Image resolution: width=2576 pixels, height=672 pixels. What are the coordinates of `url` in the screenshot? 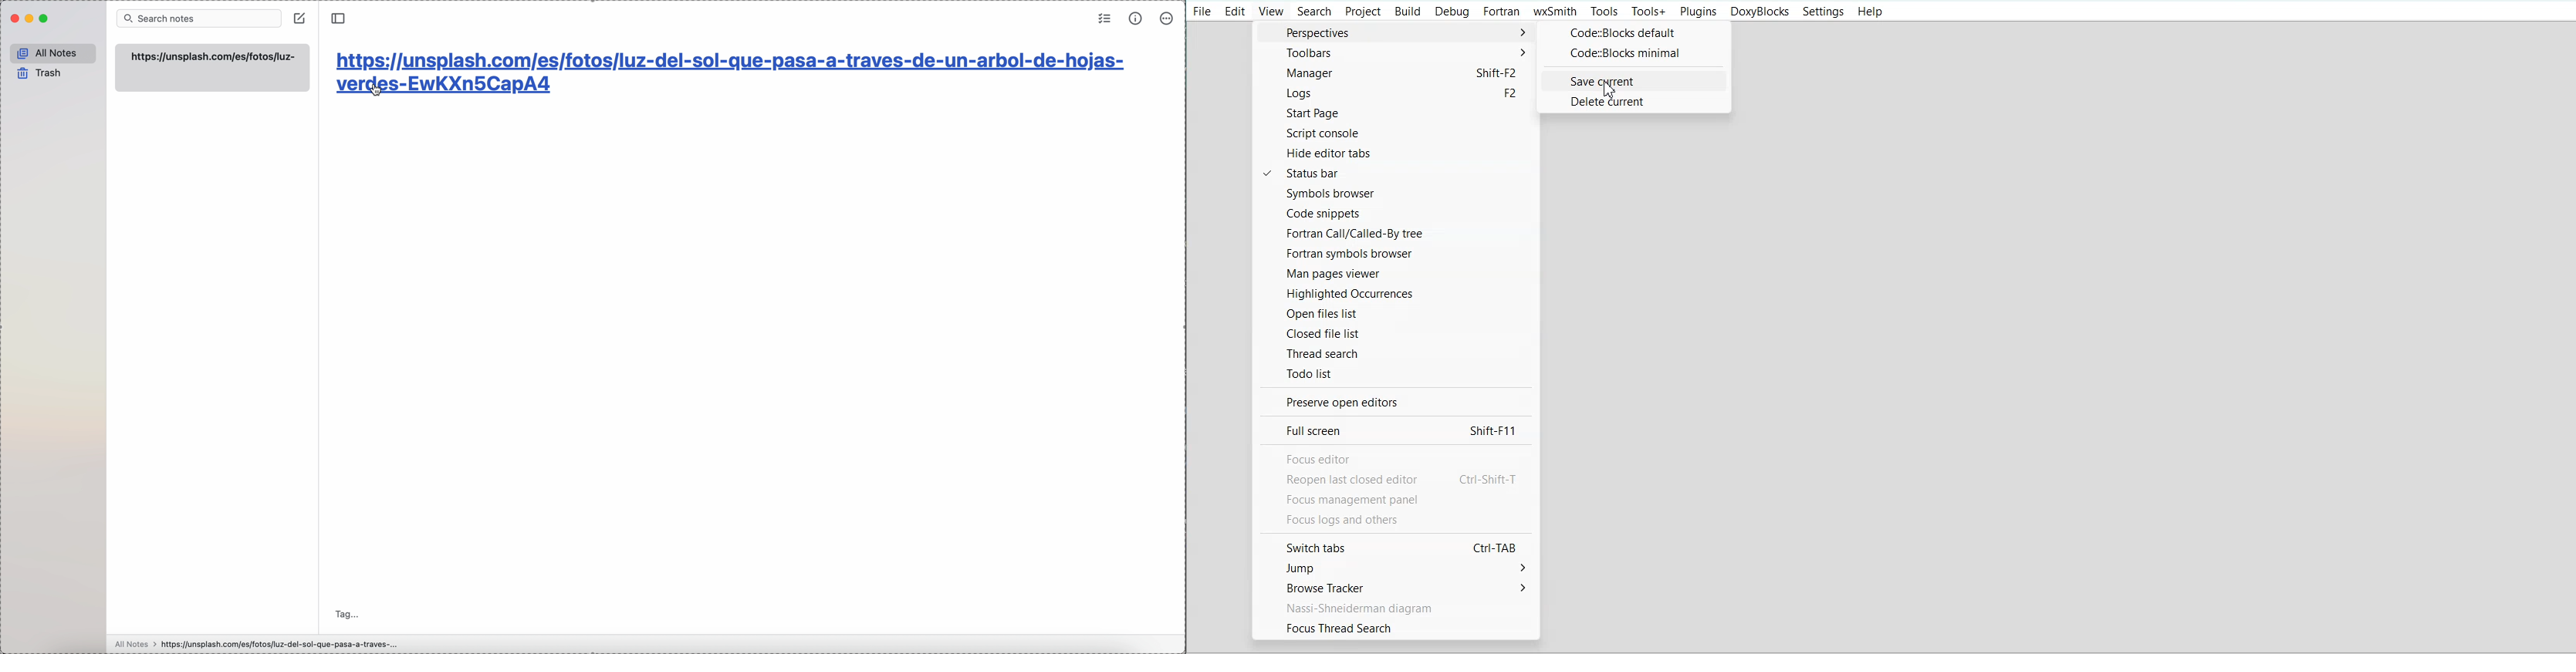 It's located at (214, 57).